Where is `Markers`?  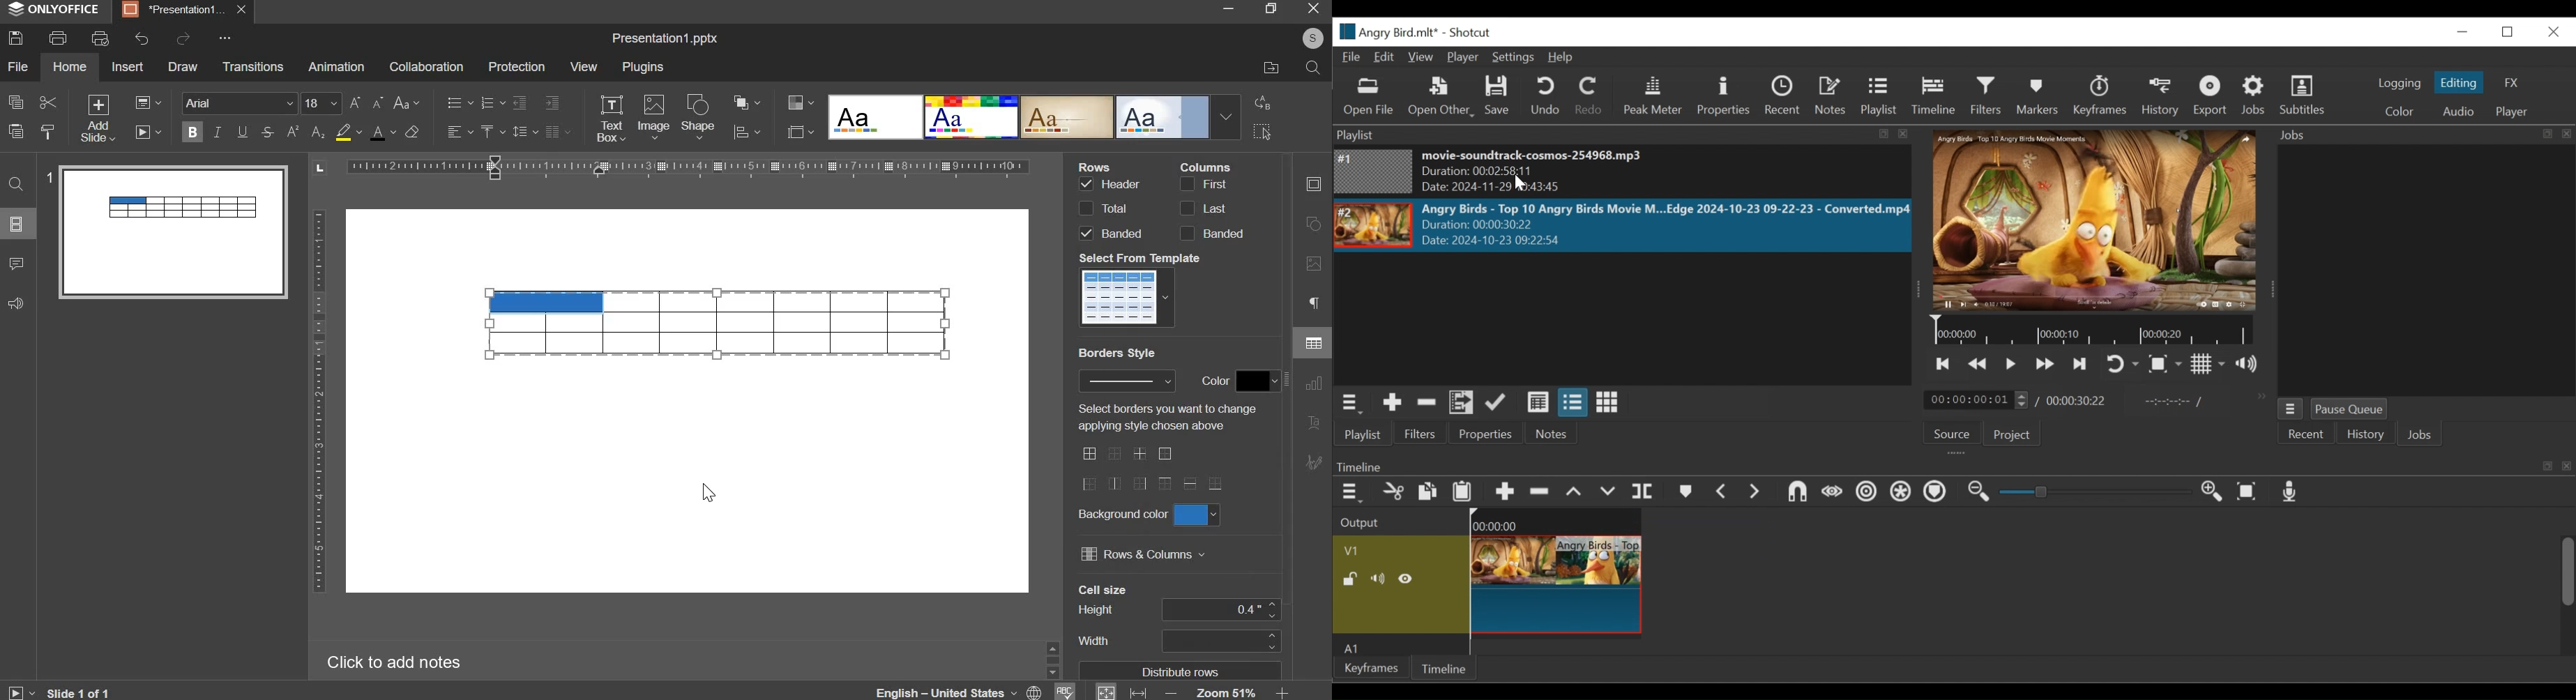 Markers is located at coordinates (2038, 96).